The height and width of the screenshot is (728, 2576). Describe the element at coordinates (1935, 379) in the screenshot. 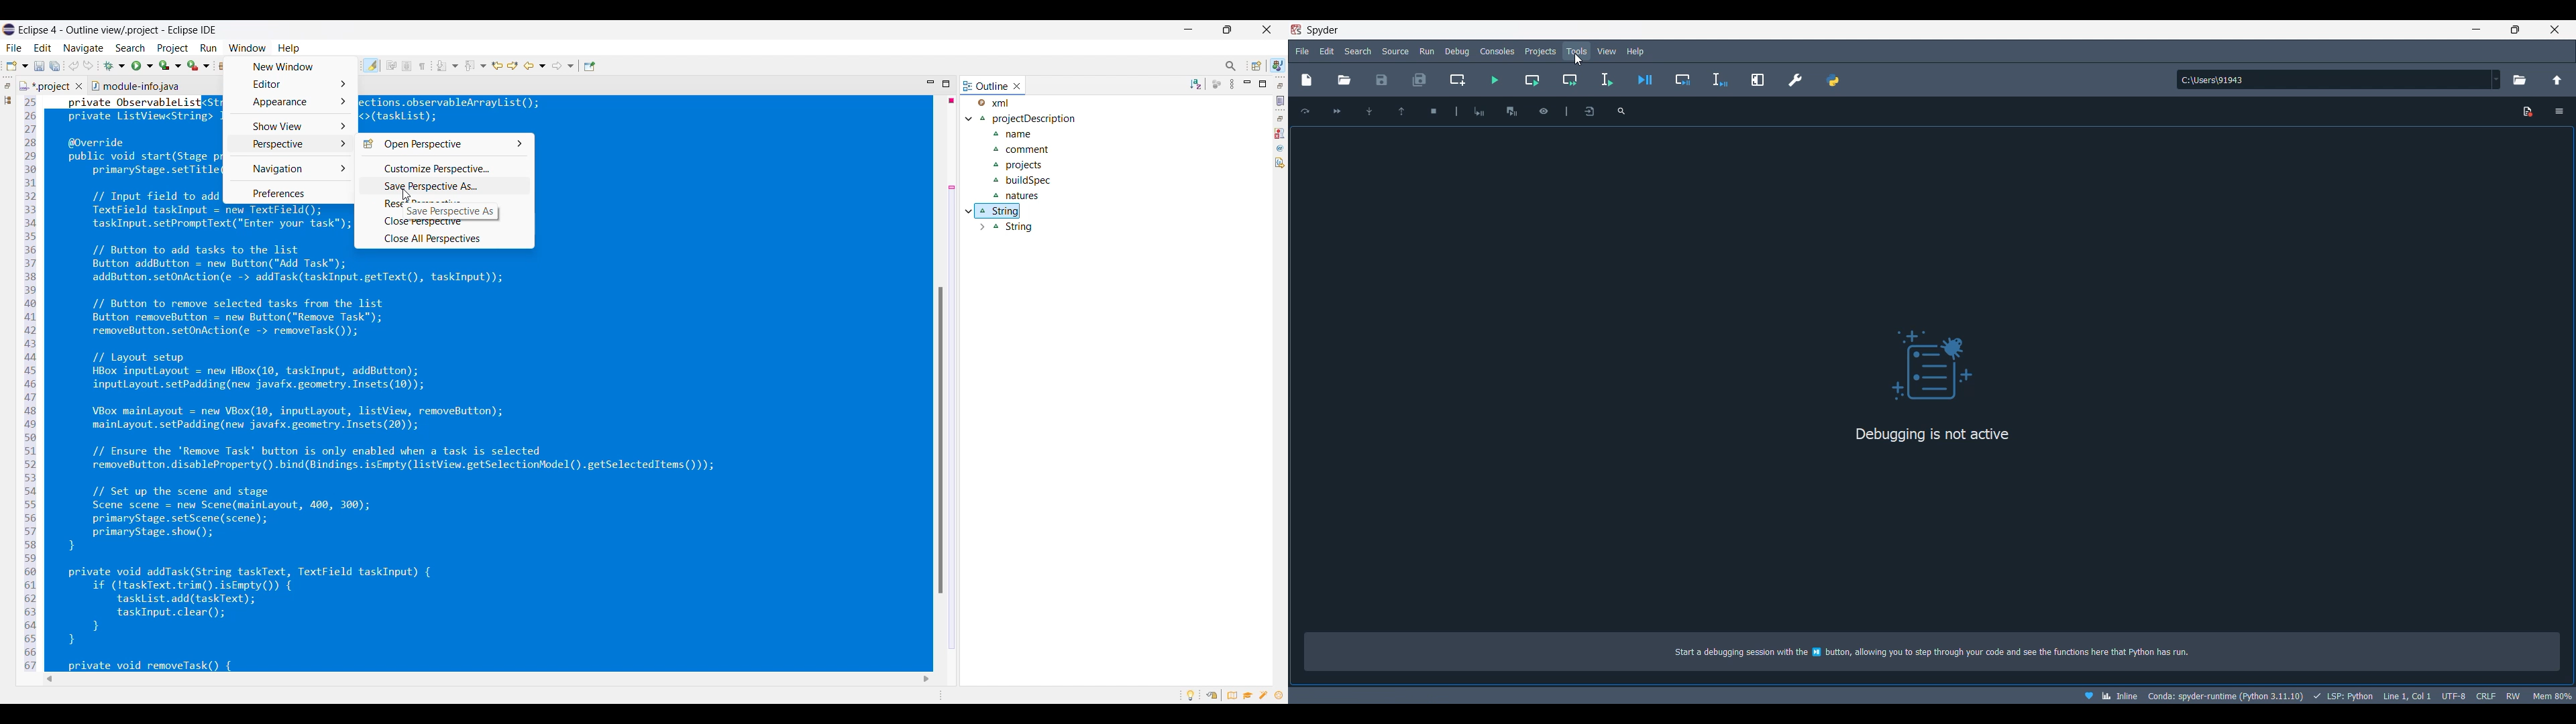

I see `Panel logo and description` at that location.